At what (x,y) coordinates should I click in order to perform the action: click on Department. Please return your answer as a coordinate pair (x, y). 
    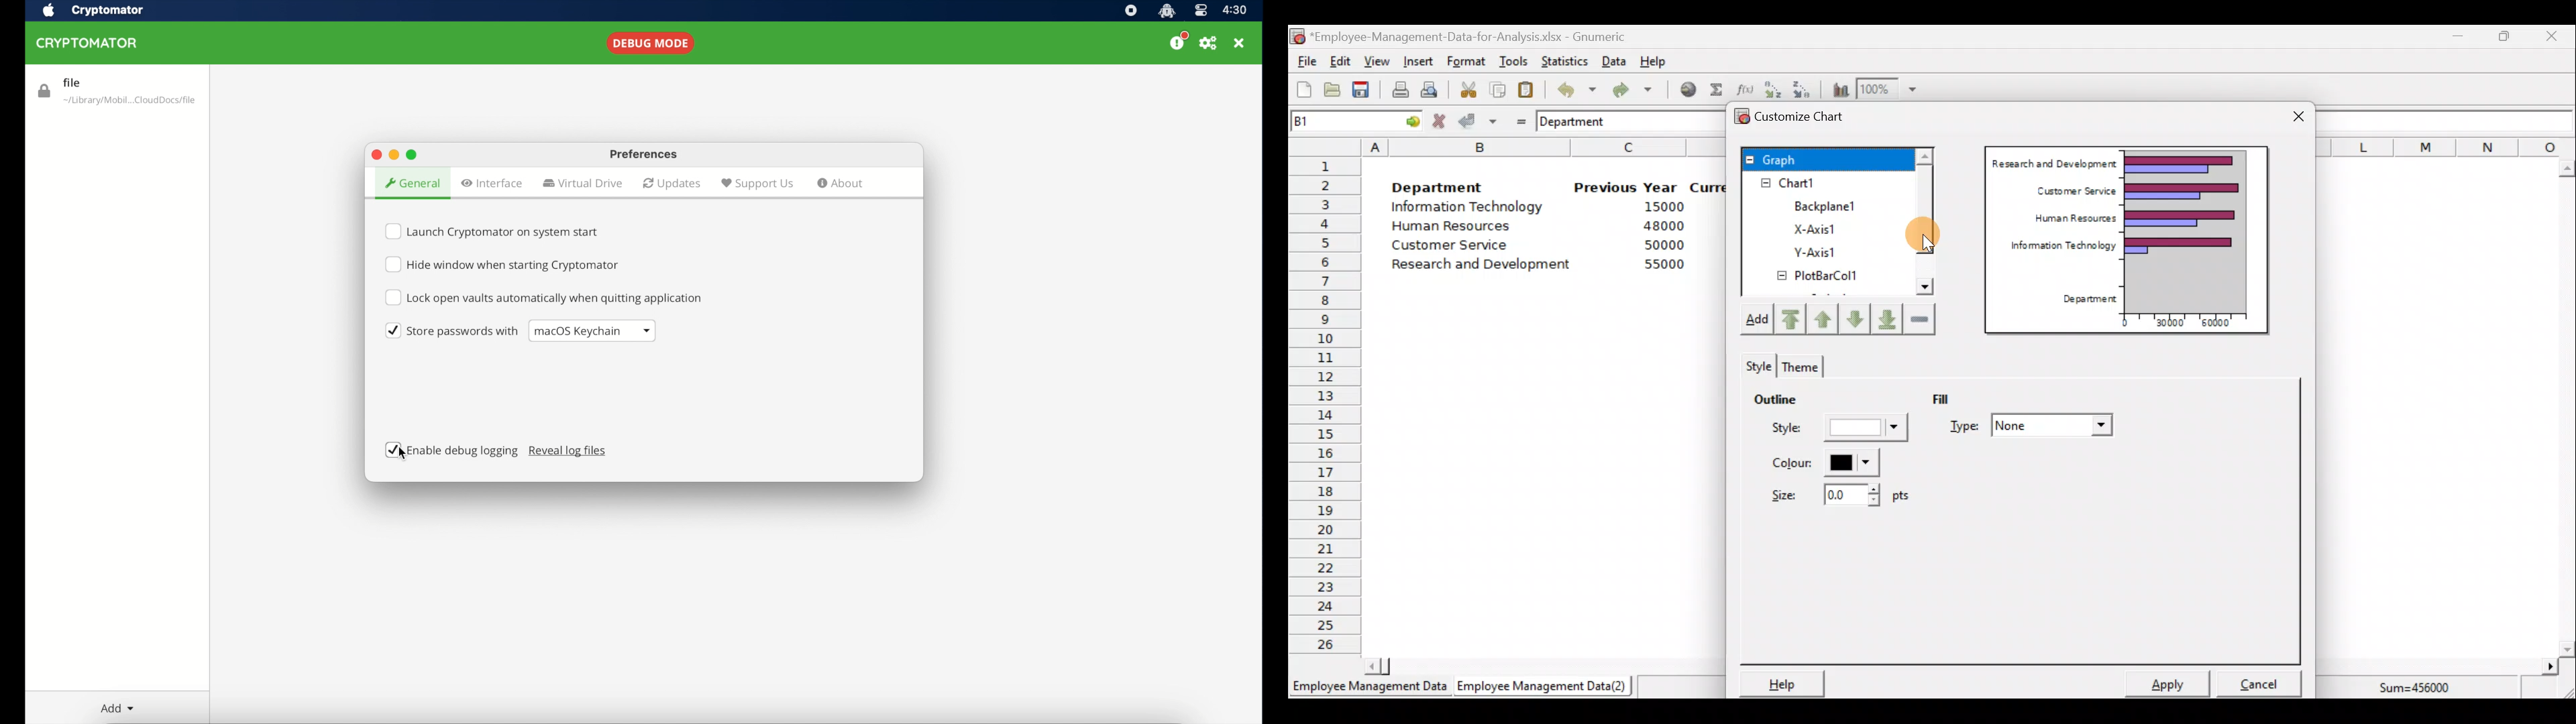
    Looking at the image, I should click on (1437, 184).